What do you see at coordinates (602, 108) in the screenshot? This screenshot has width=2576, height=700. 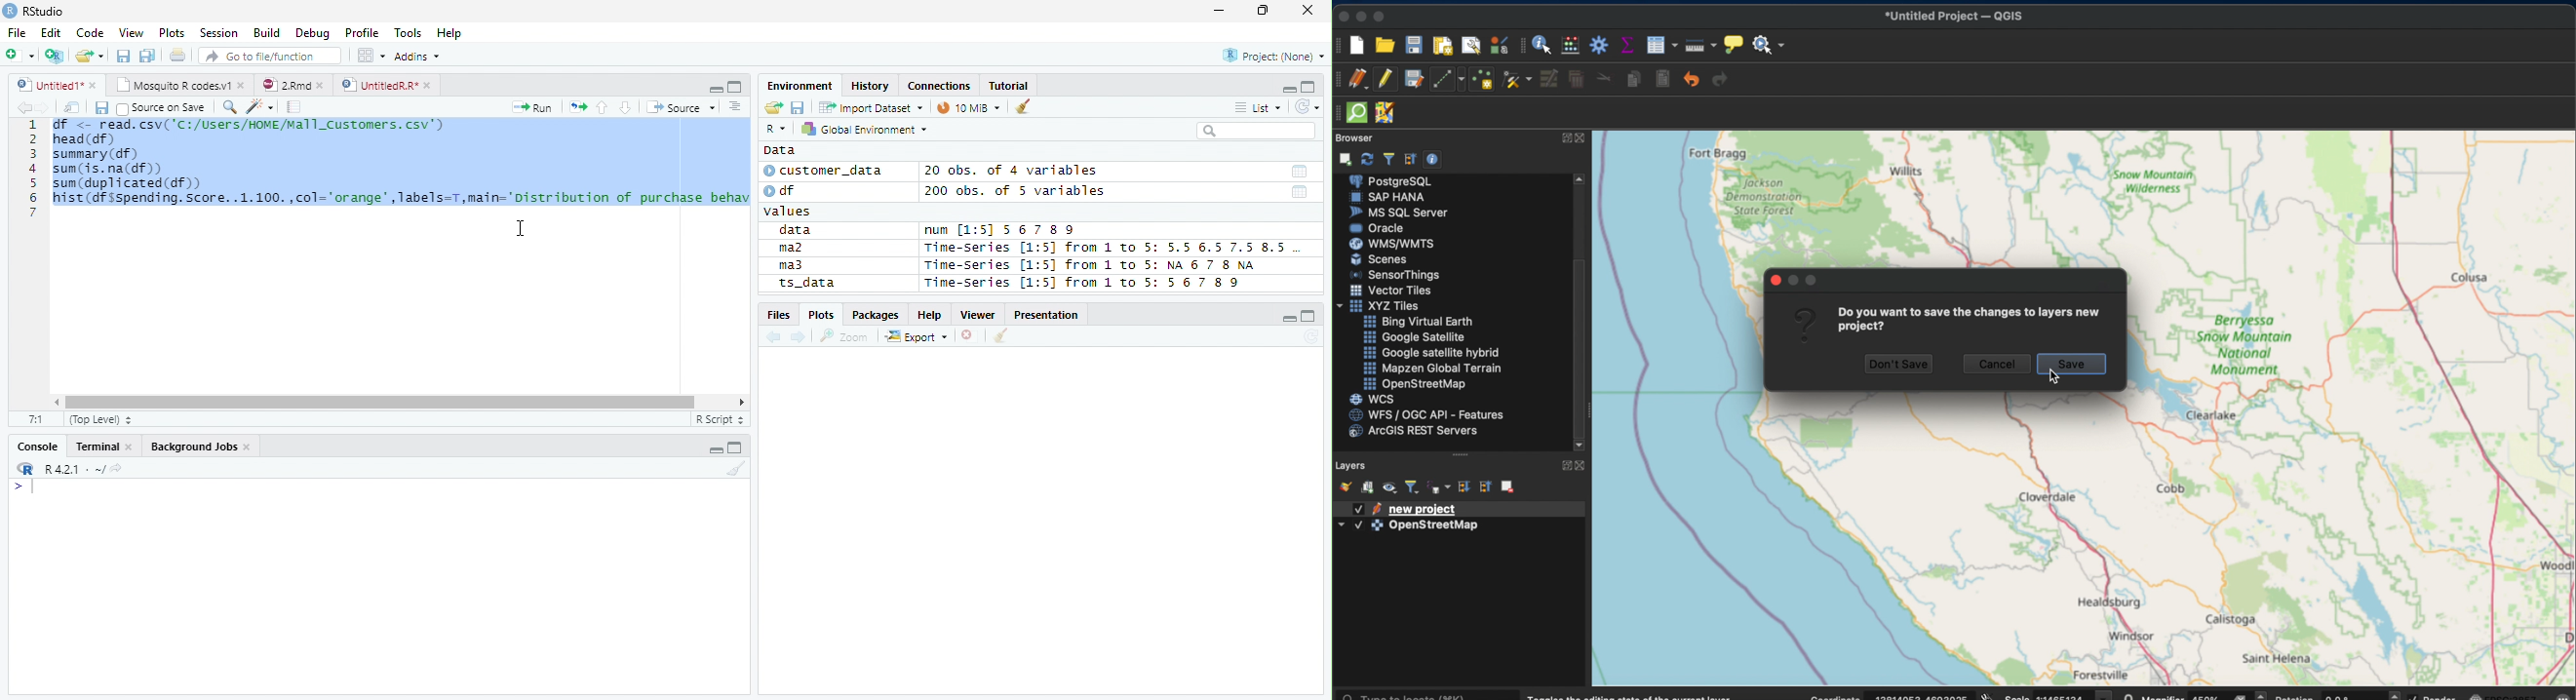 I see `Up` at bounding box center [602, 108].